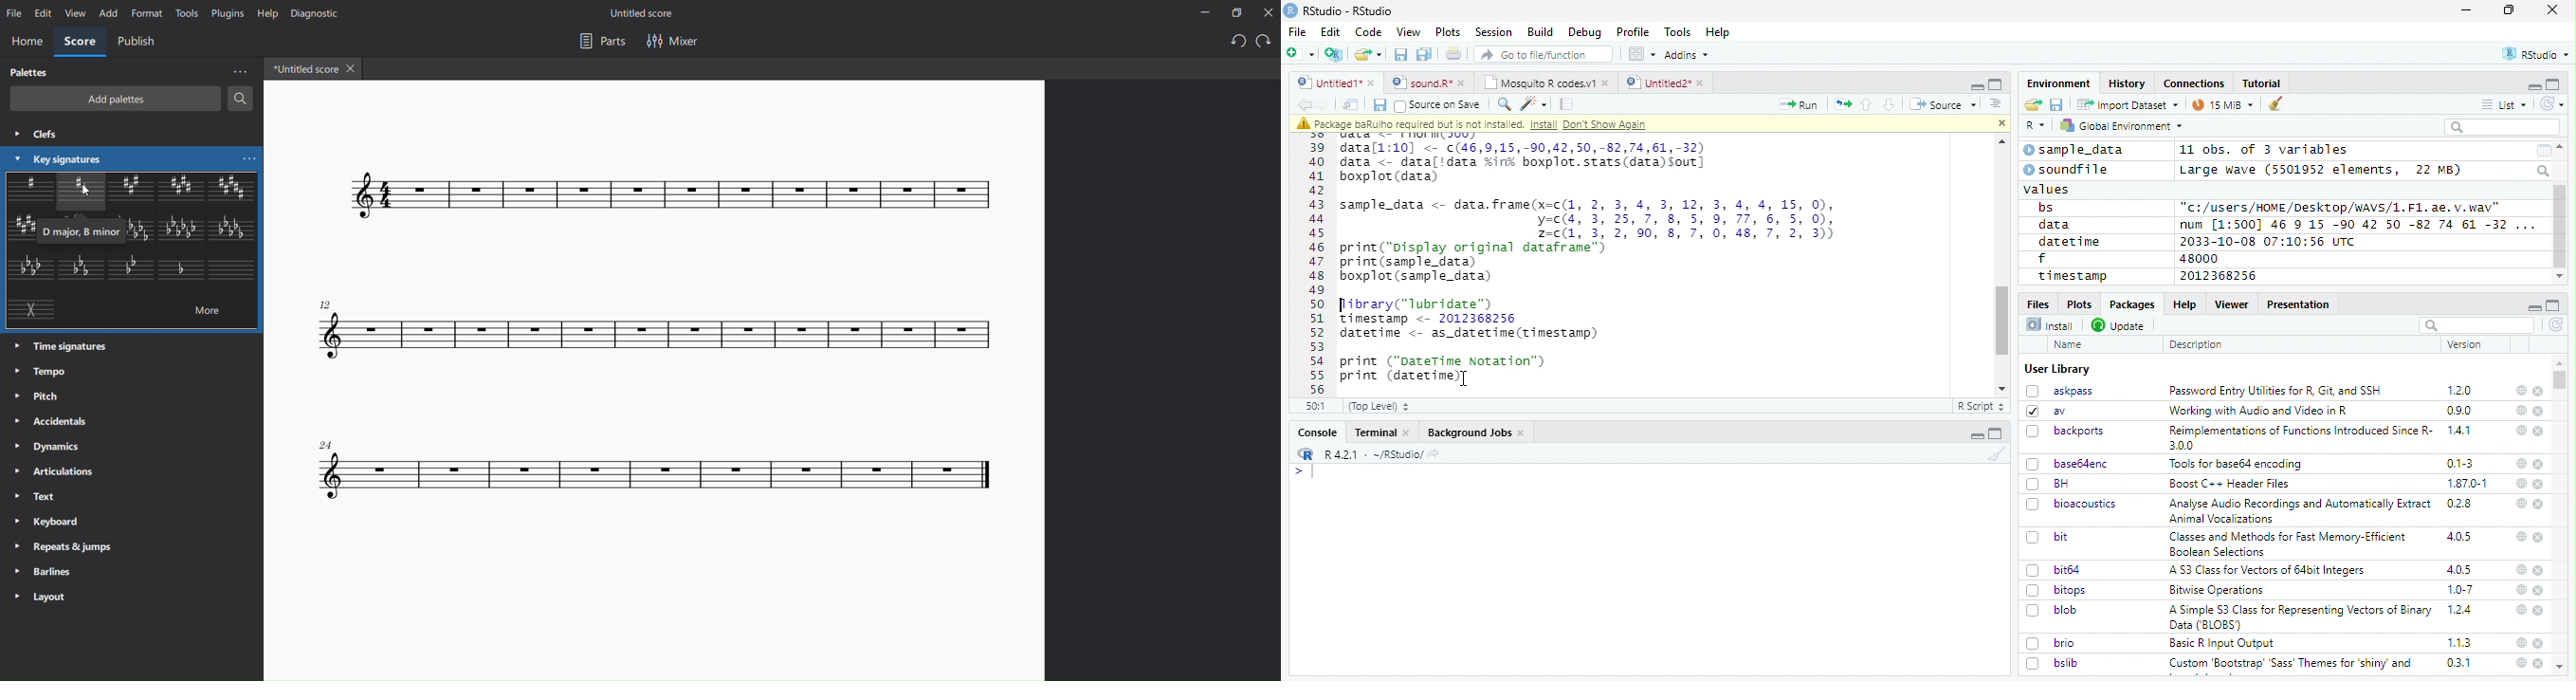 The height and width of the screenshot is (700, 2576). I want to click on close tab, so click(352, 69).